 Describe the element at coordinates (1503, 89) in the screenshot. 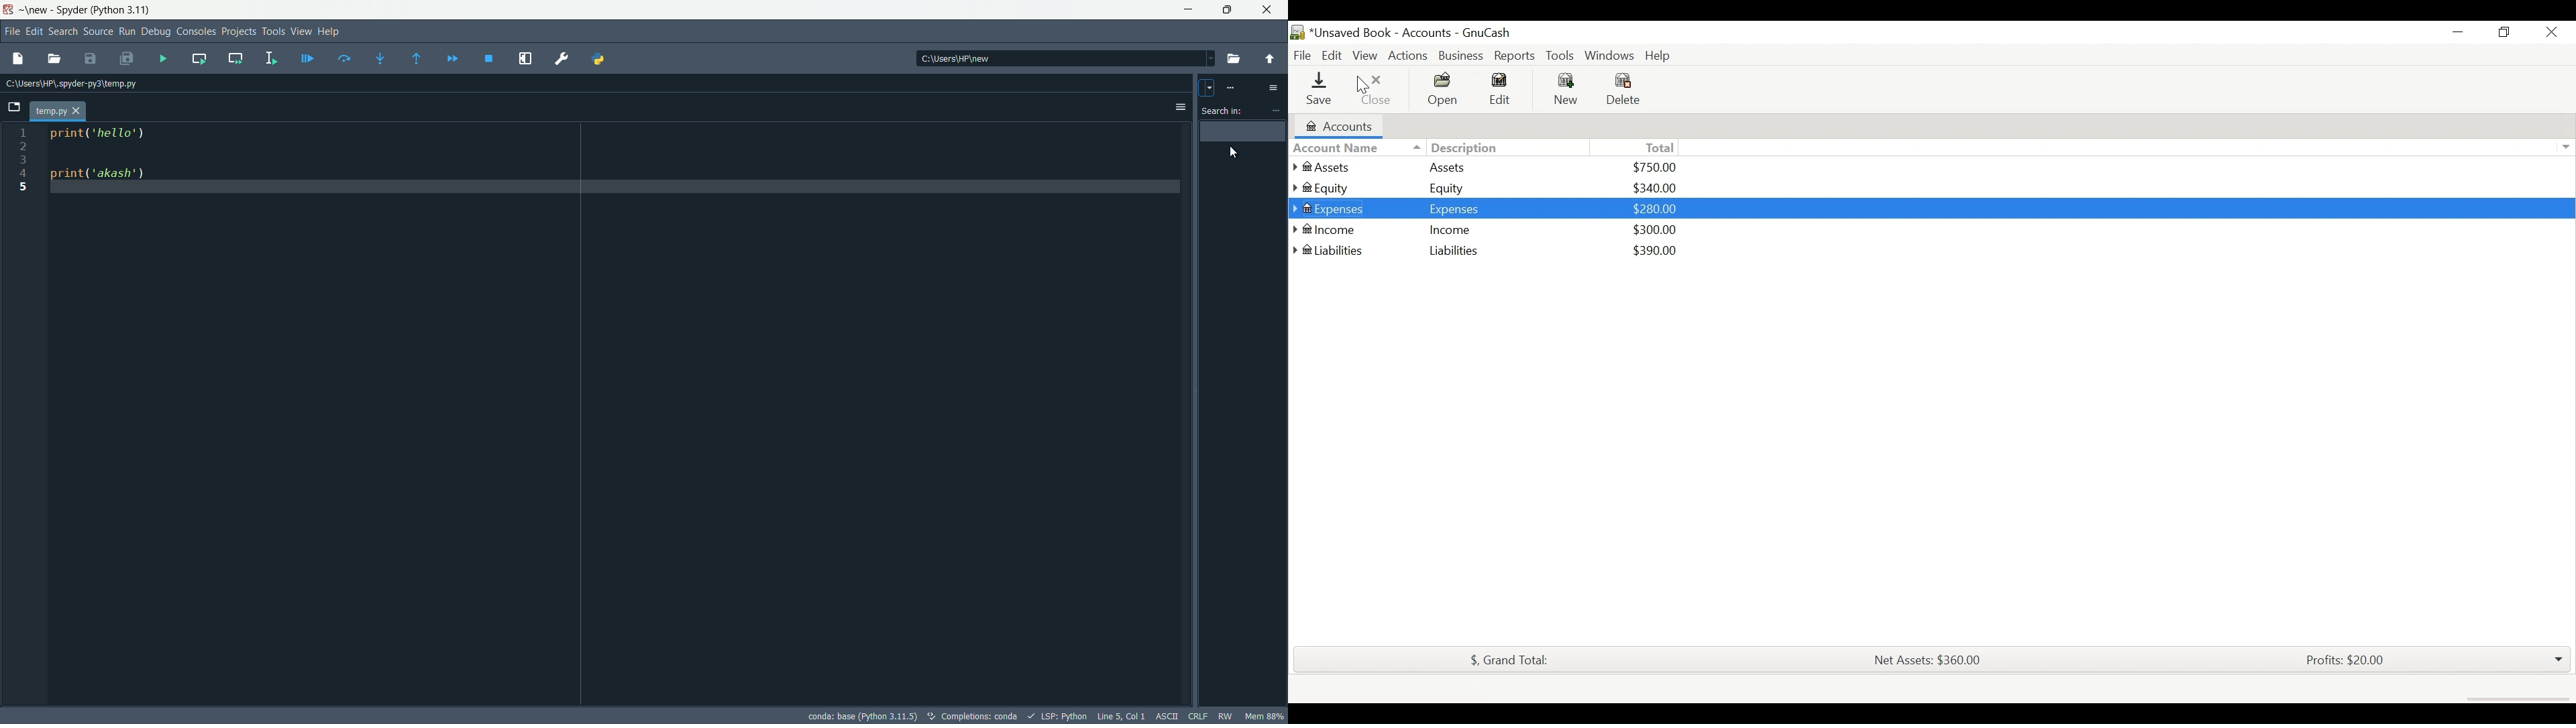

I see `Edit` at that location.